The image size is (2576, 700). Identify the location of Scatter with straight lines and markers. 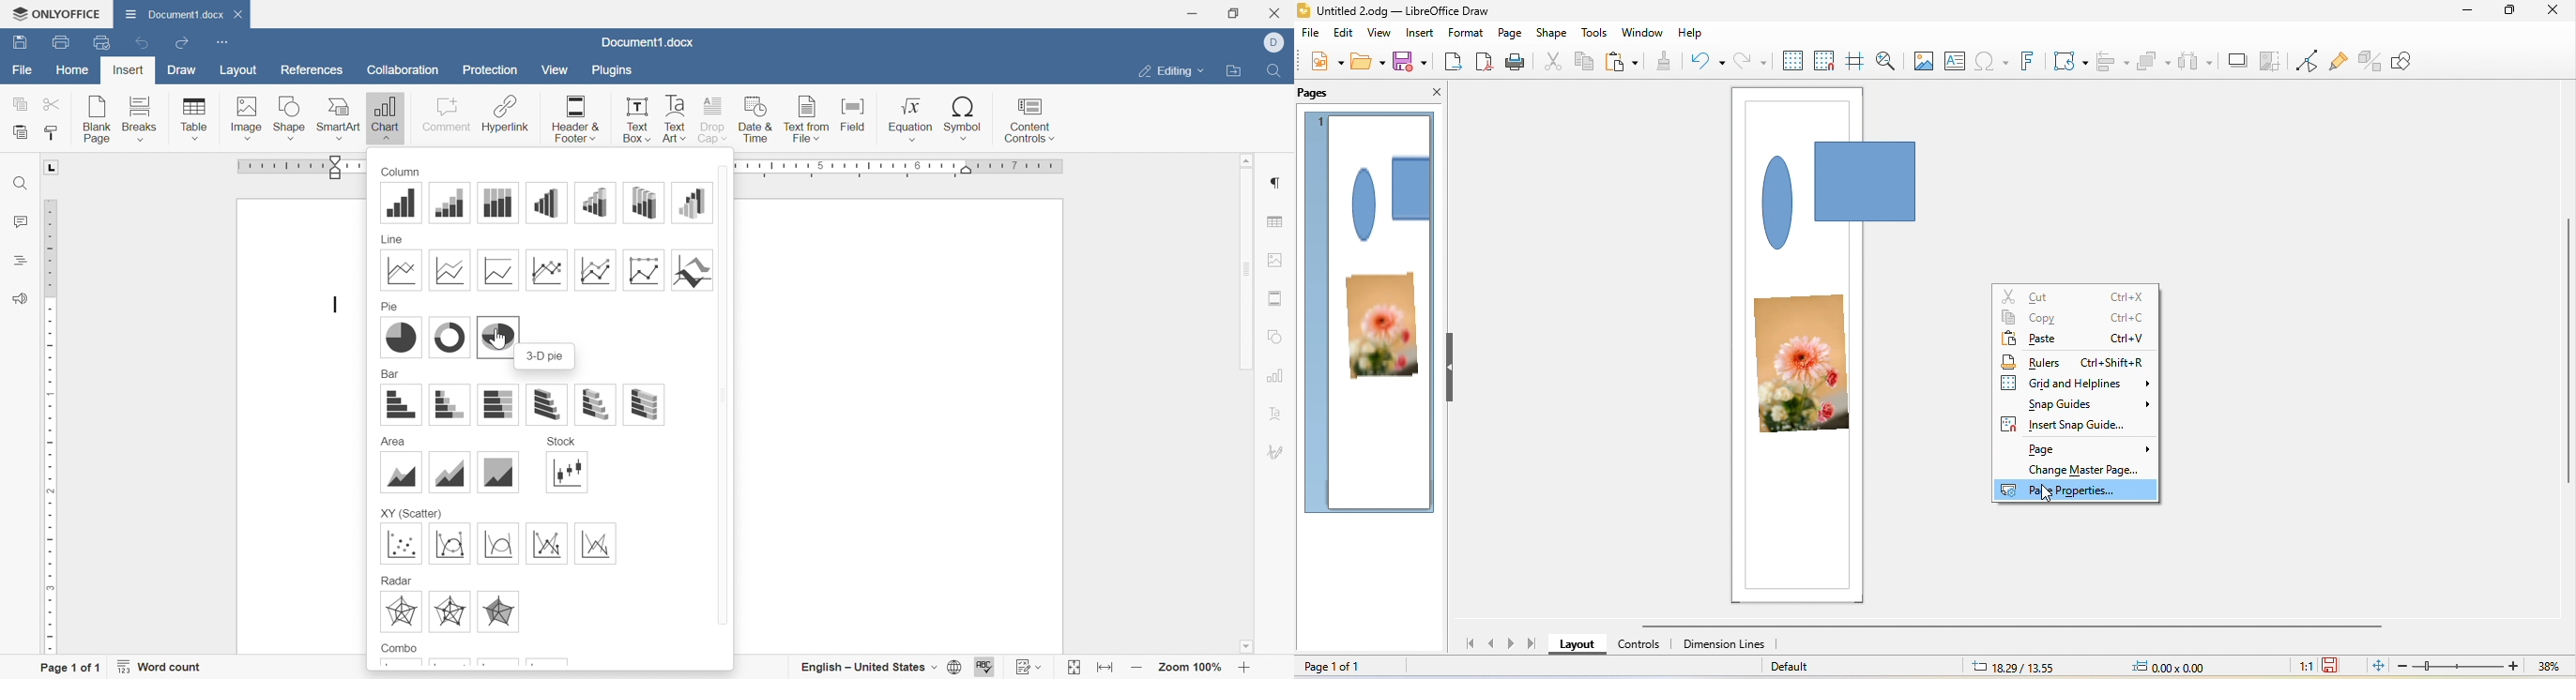
(546, 544).